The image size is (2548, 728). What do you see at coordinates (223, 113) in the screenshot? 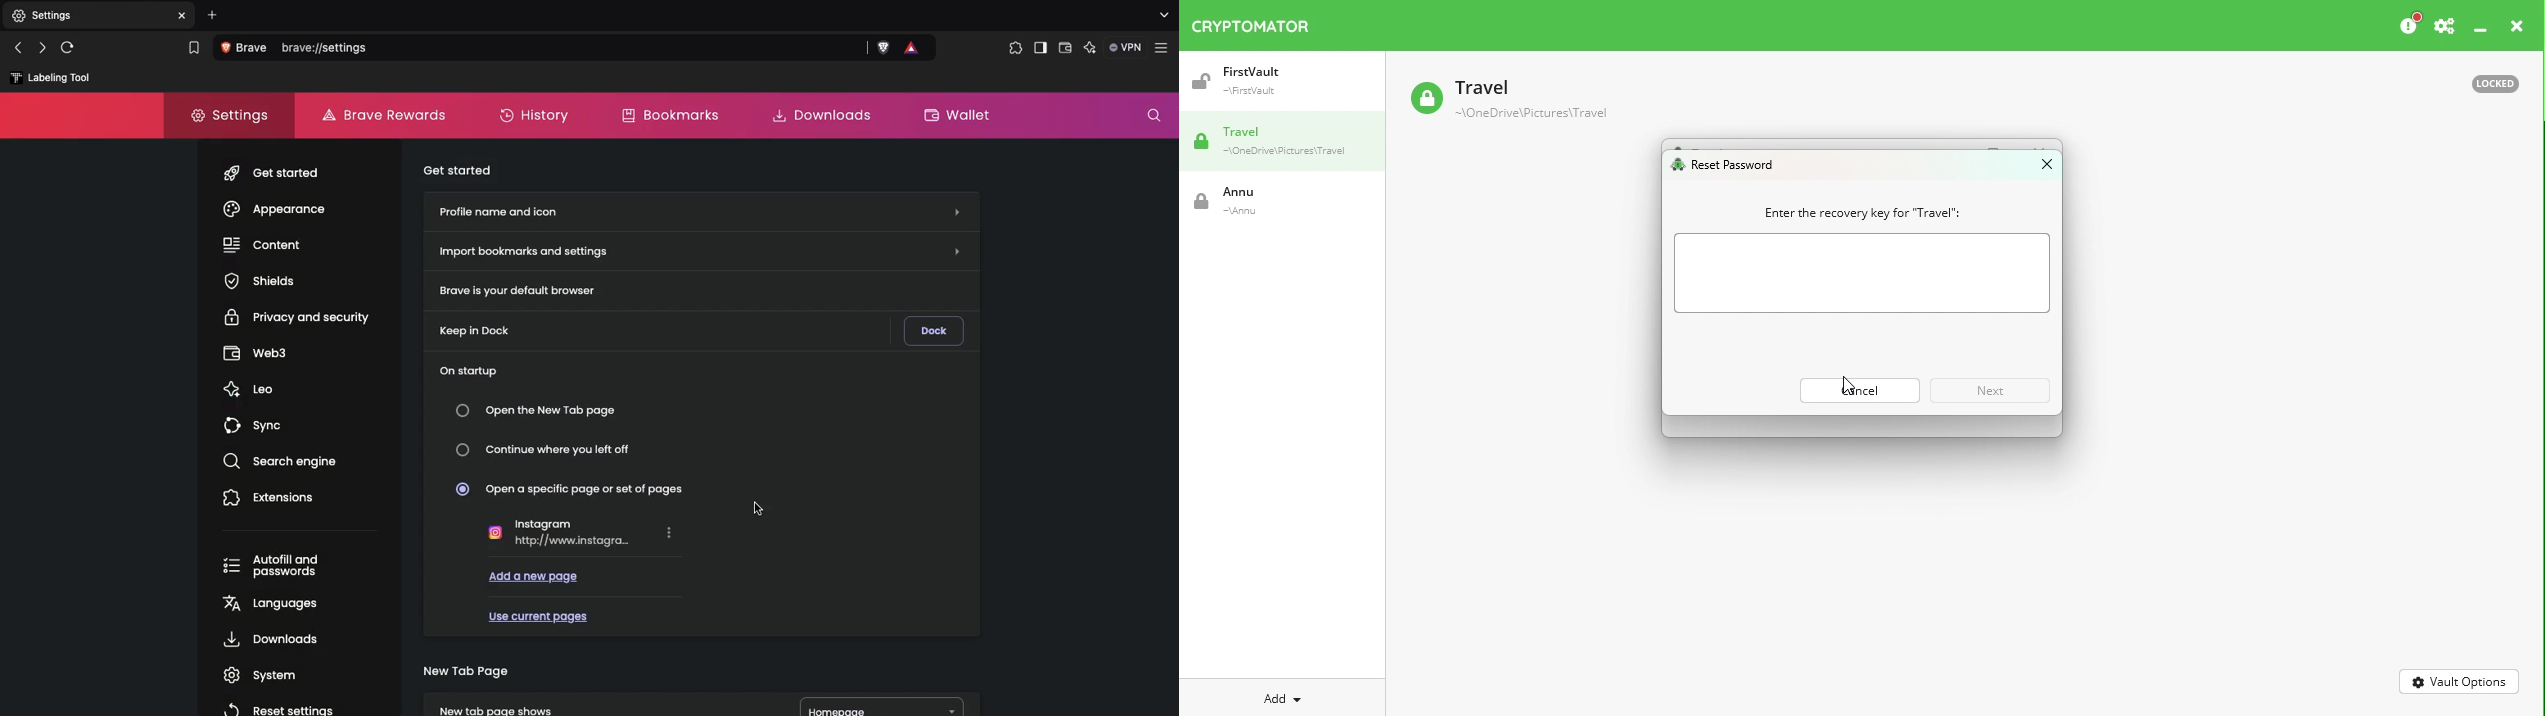
I see `Settings` at bounding box center [223, 113].